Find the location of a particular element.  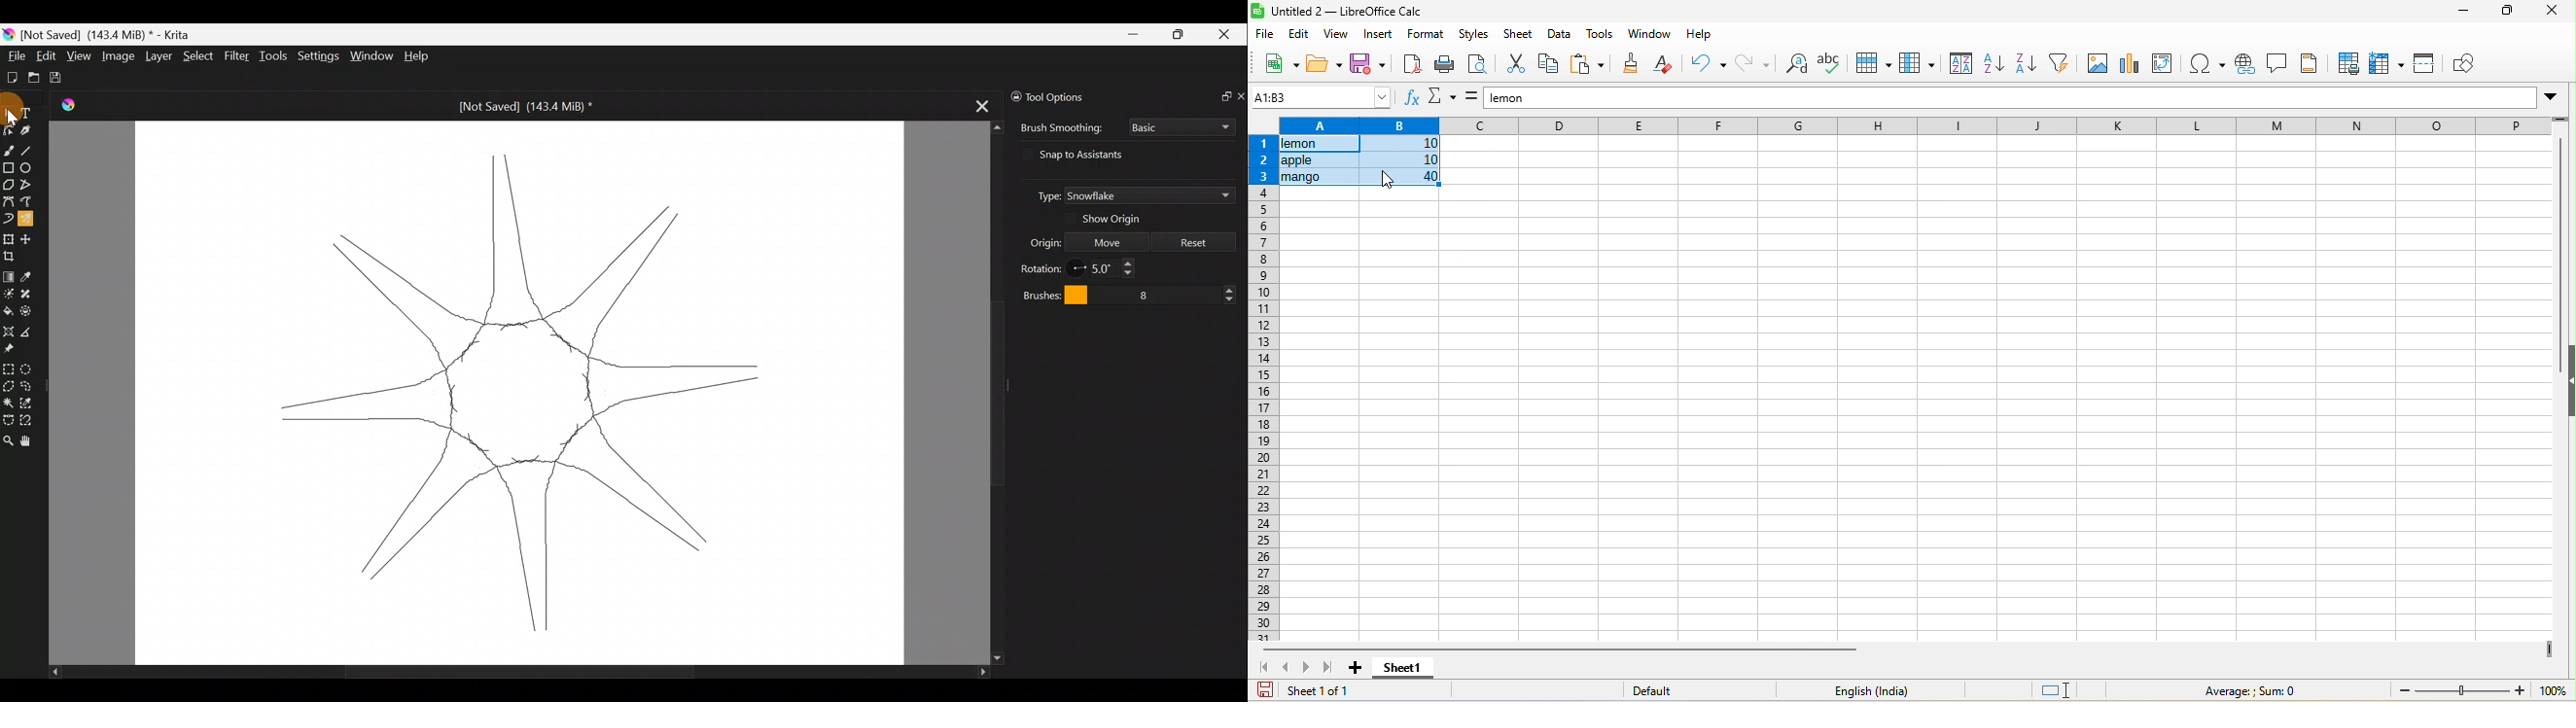

Polyline is located at coordinates (26, 185).